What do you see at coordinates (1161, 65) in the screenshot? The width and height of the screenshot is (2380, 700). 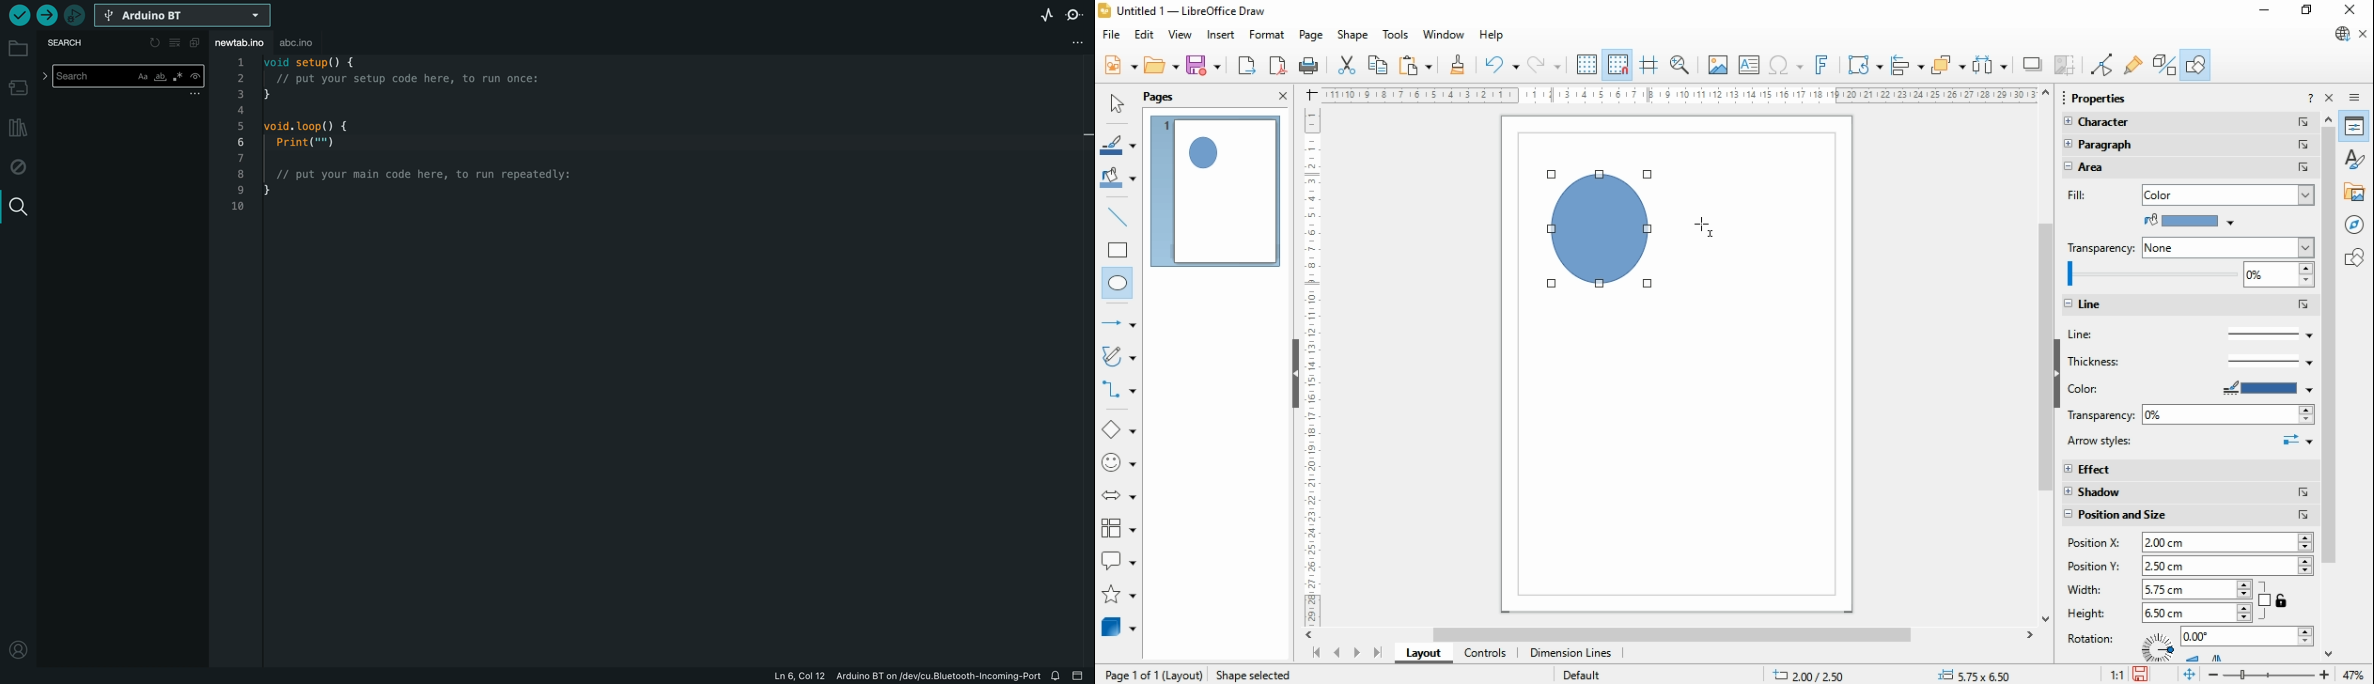 I see `open` at bounding box center [1161, 65].